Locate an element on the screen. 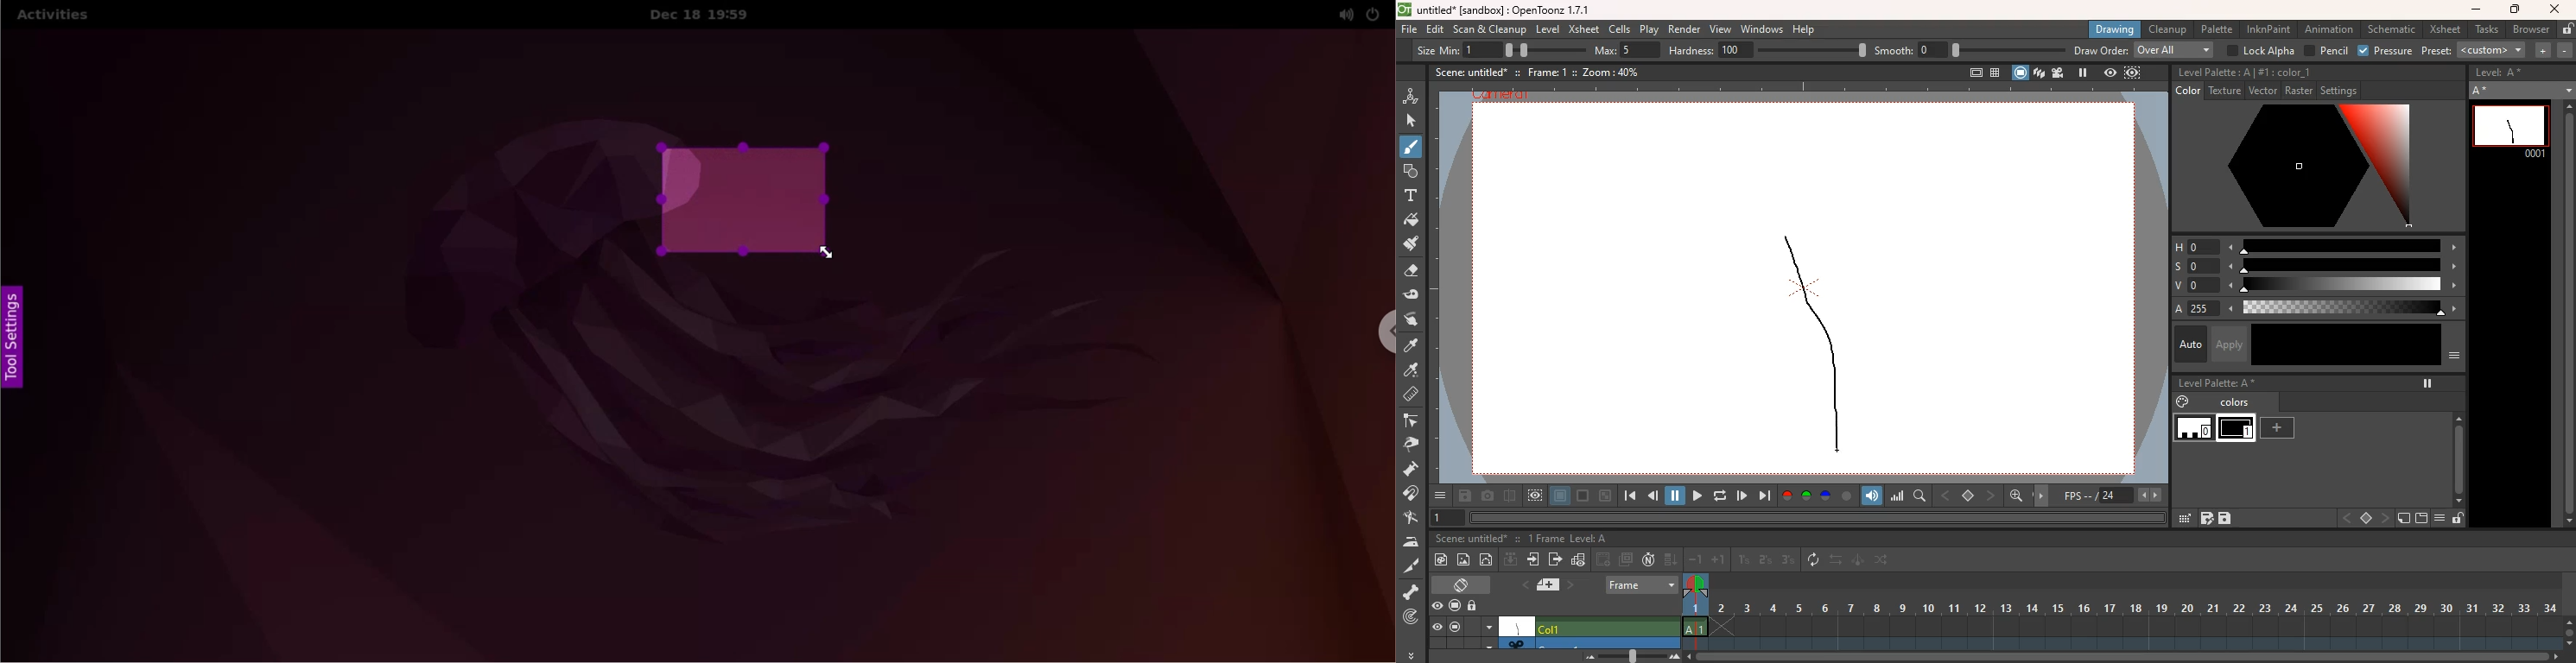 The image size is (2576, 672). scale is located at coordinates (2346, 266).